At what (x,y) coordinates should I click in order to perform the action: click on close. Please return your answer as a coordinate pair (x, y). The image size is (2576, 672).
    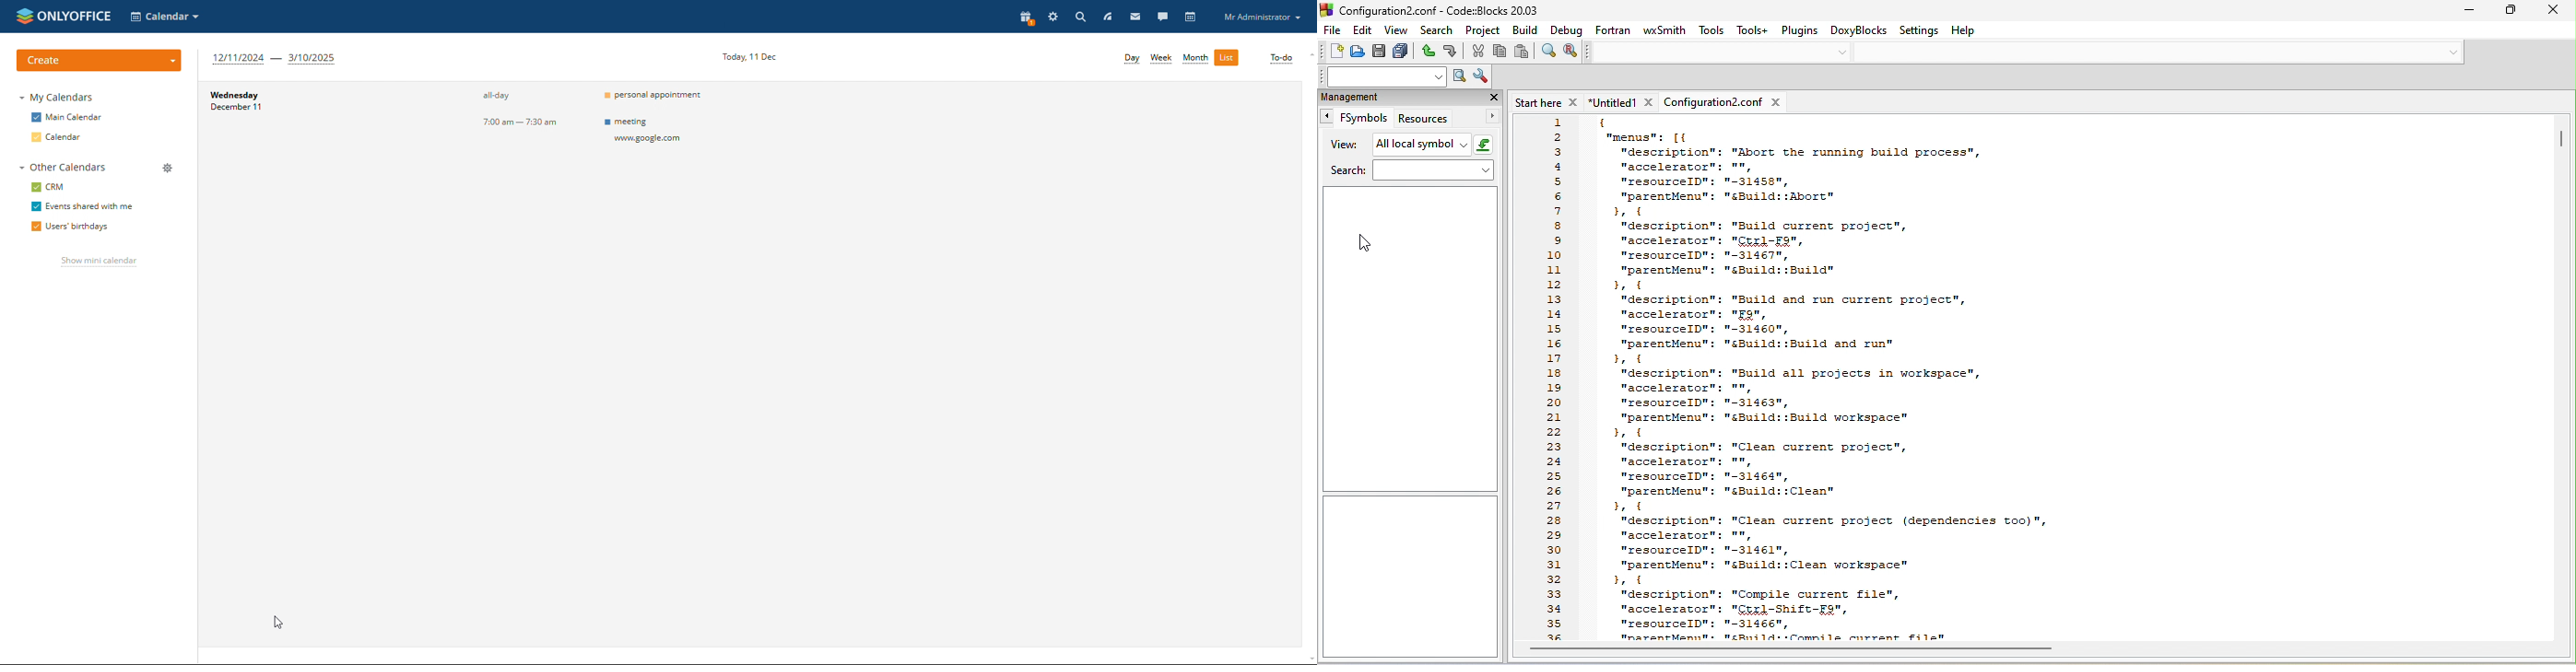
    Looking at the image, I should click on (2553, 12).